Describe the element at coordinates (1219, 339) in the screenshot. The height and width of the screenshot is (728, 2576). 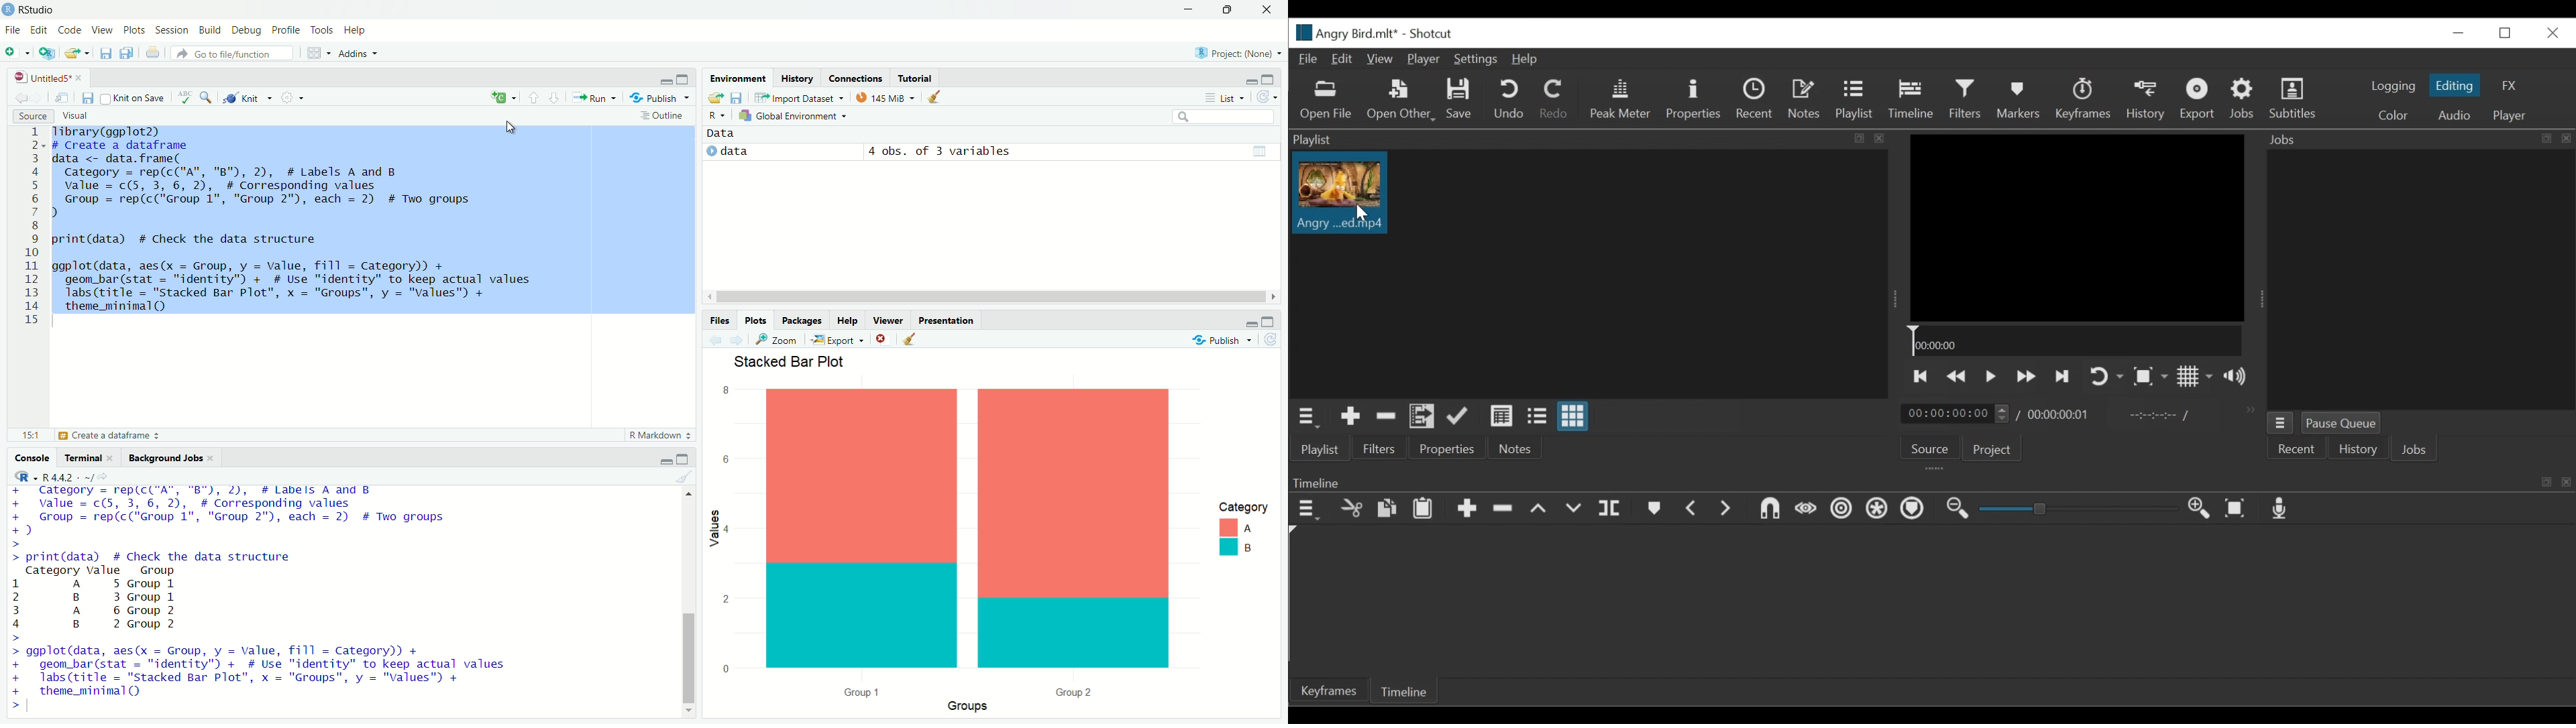
I see `Publish` at that location.